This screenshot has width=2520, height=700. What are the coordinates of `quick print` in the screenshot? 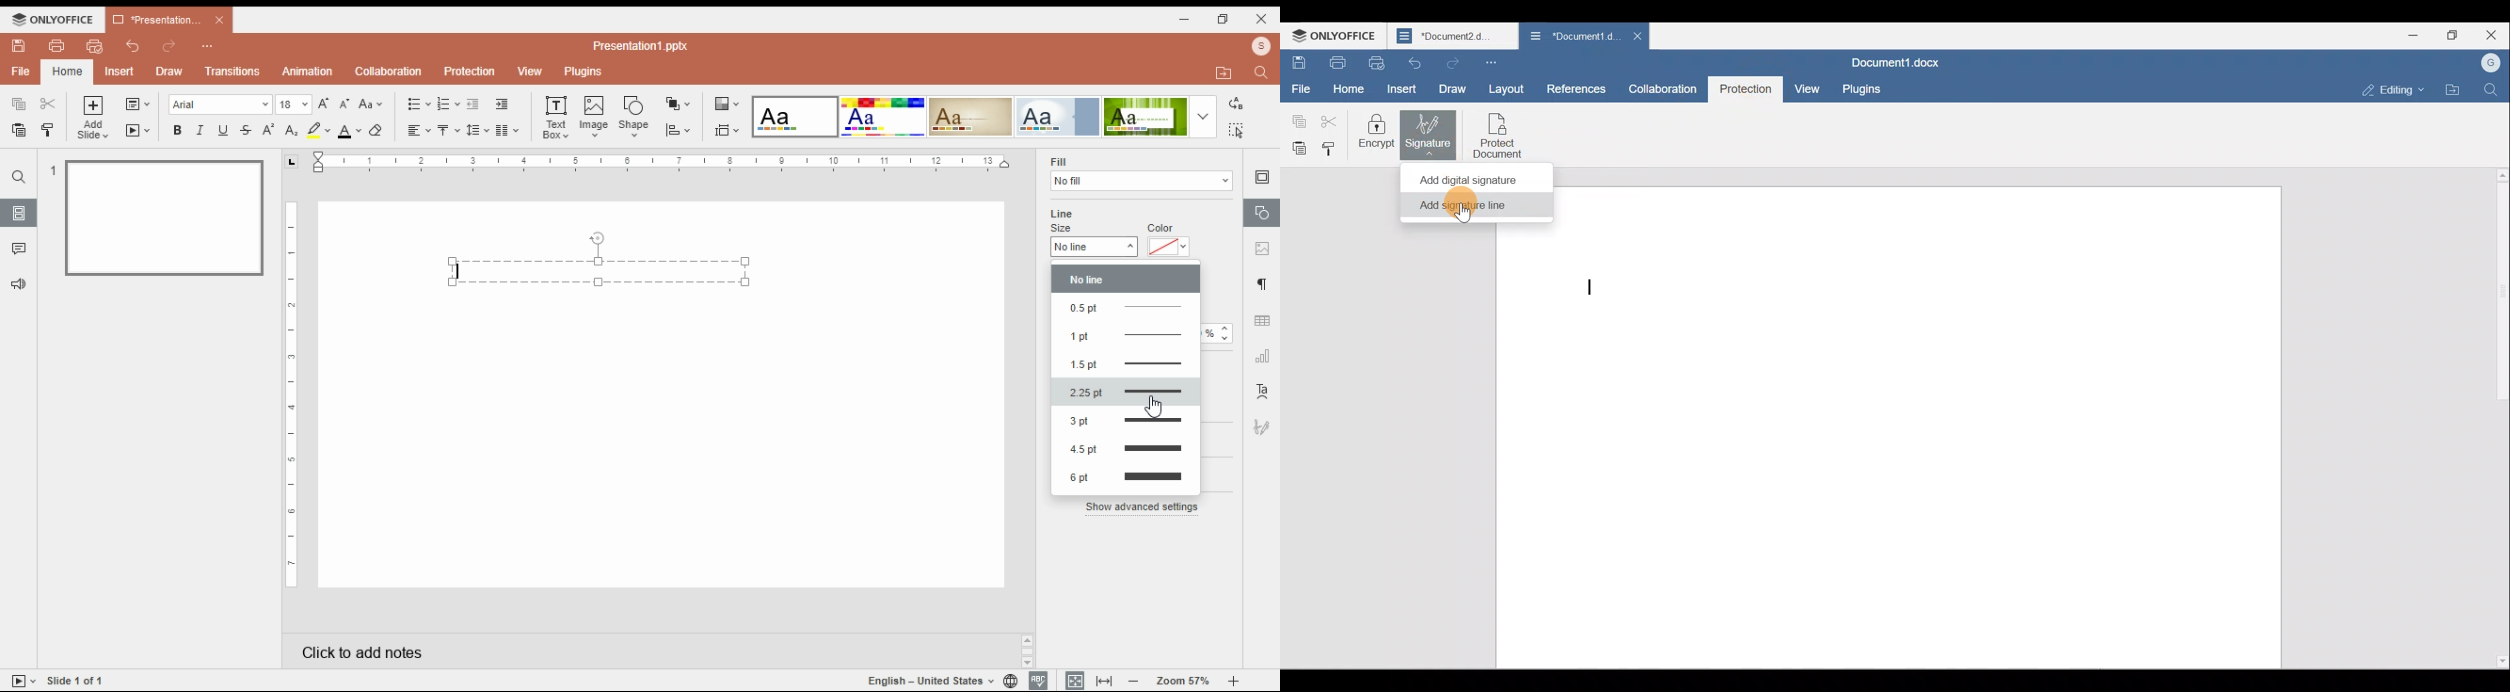 It's located at (95, 45).